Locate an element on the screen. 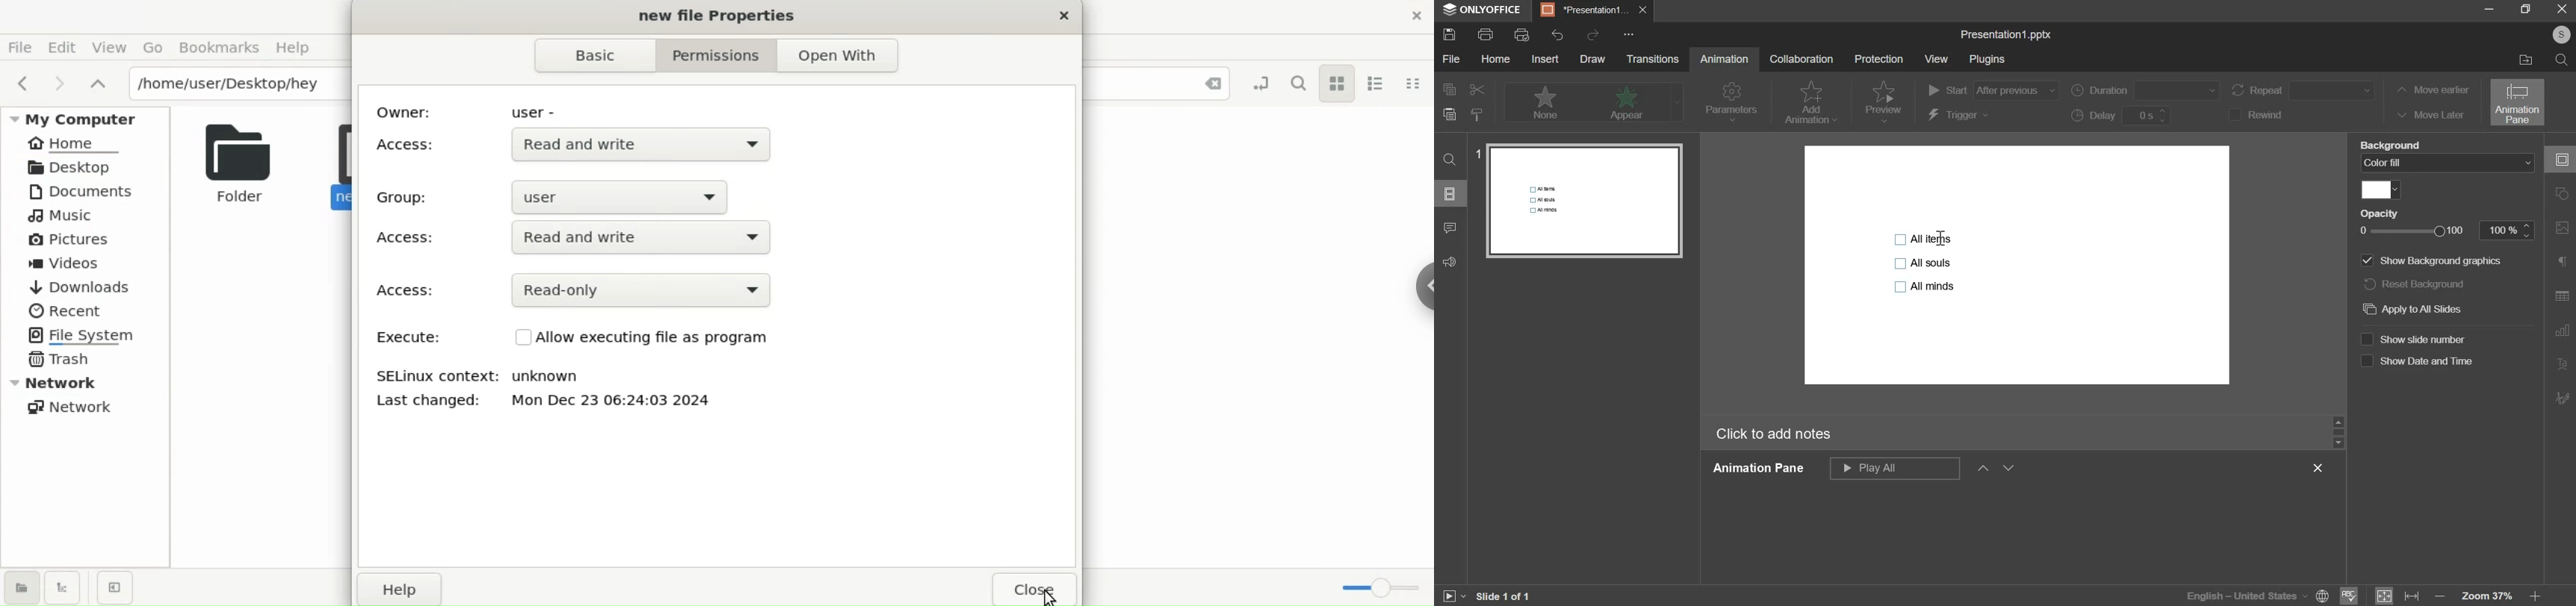  onlyoffice is located at coordinates (1481, 9).